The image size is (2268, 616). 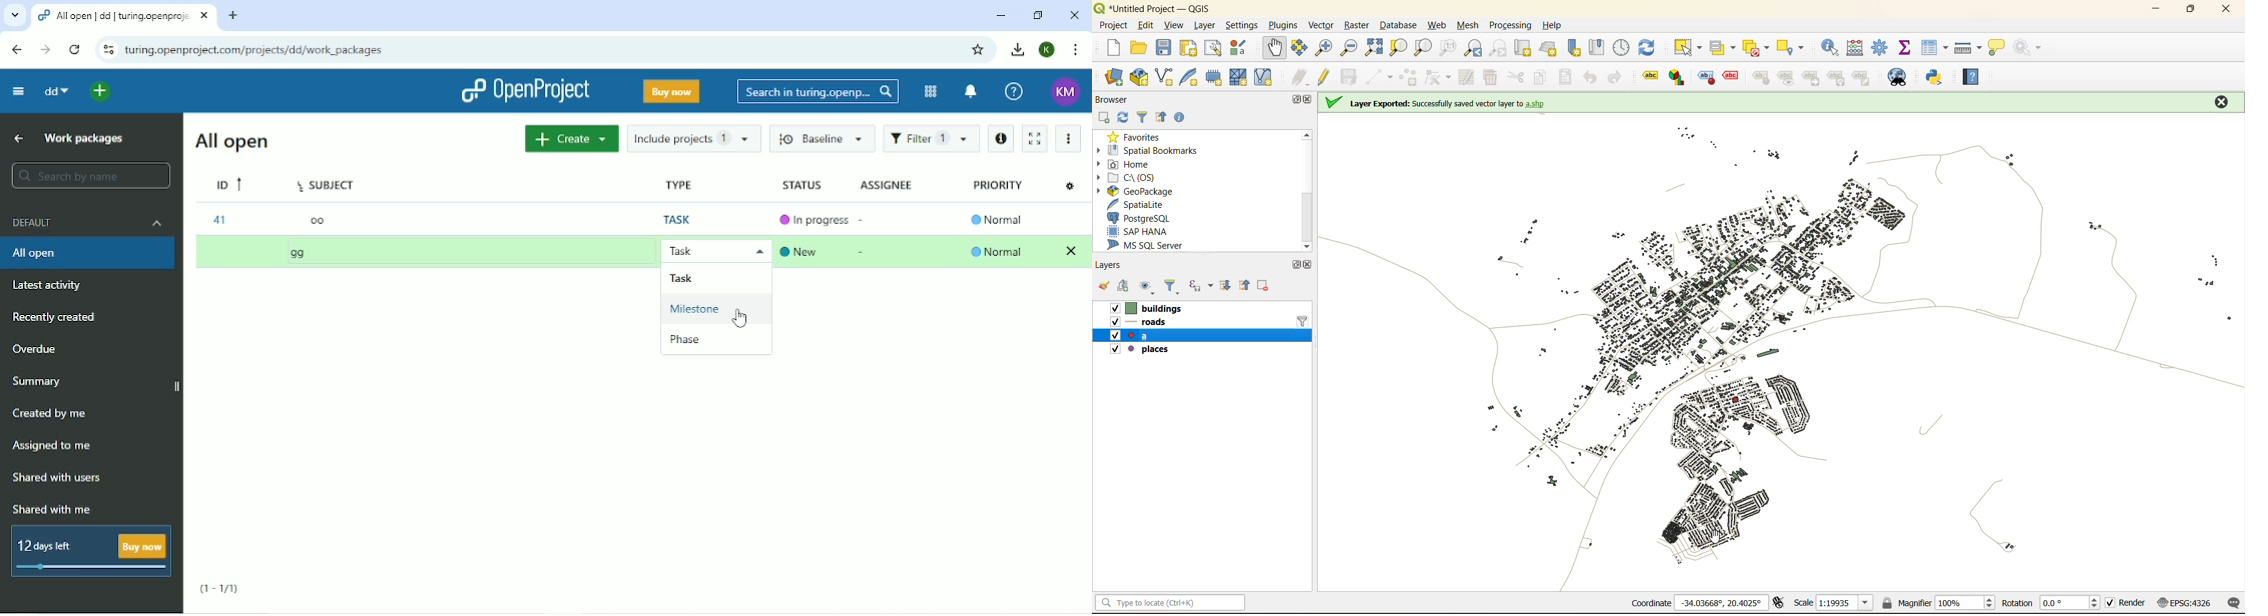 I want to click on Filter 1, so click(x=931, y=139).